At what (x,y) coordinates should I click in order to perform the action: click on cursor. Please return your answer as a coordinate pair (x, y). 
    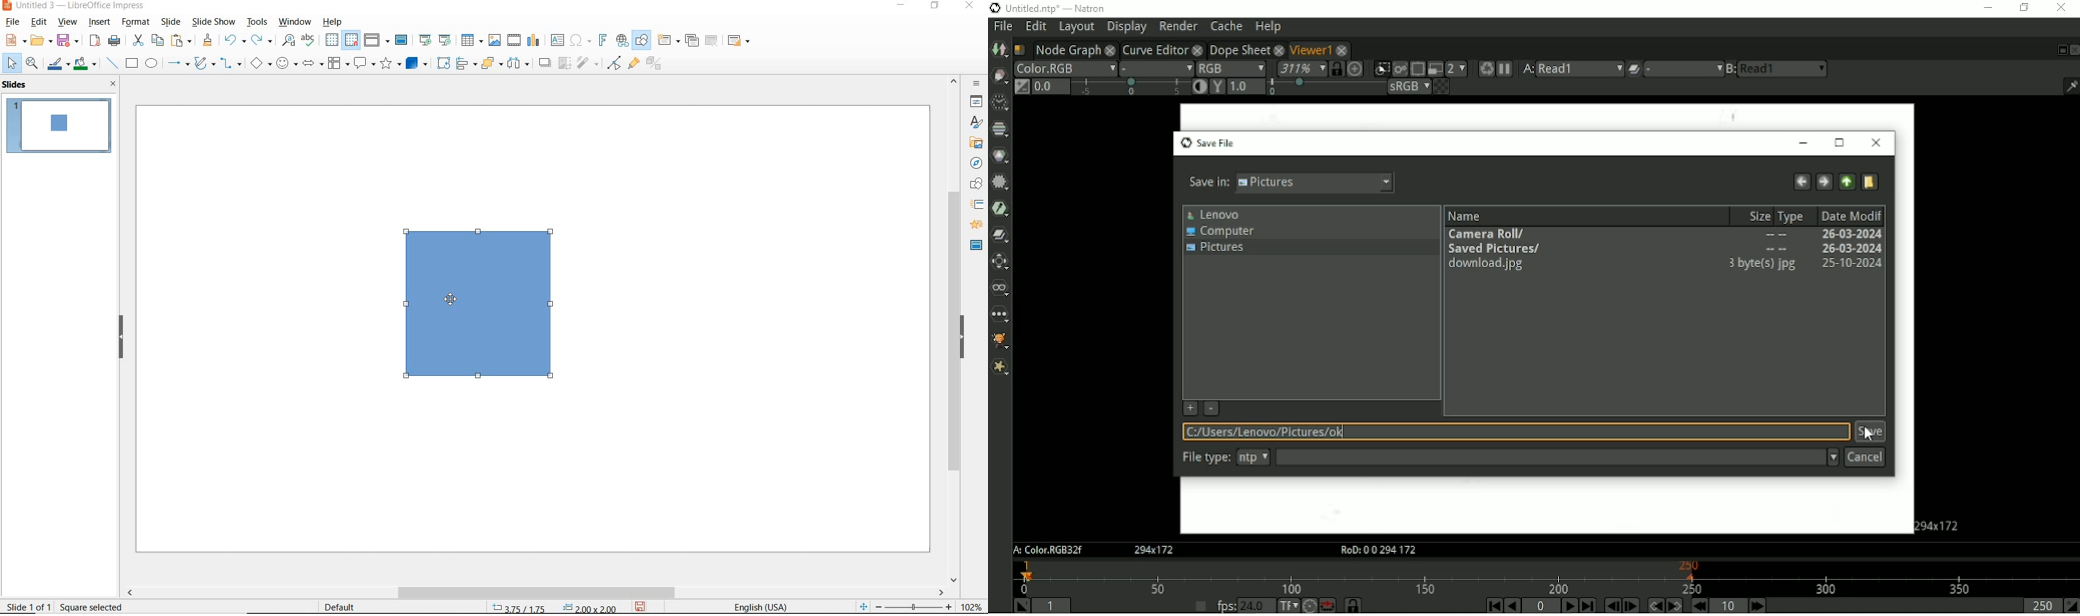
    Looking at the image, I should click on (448, 298).